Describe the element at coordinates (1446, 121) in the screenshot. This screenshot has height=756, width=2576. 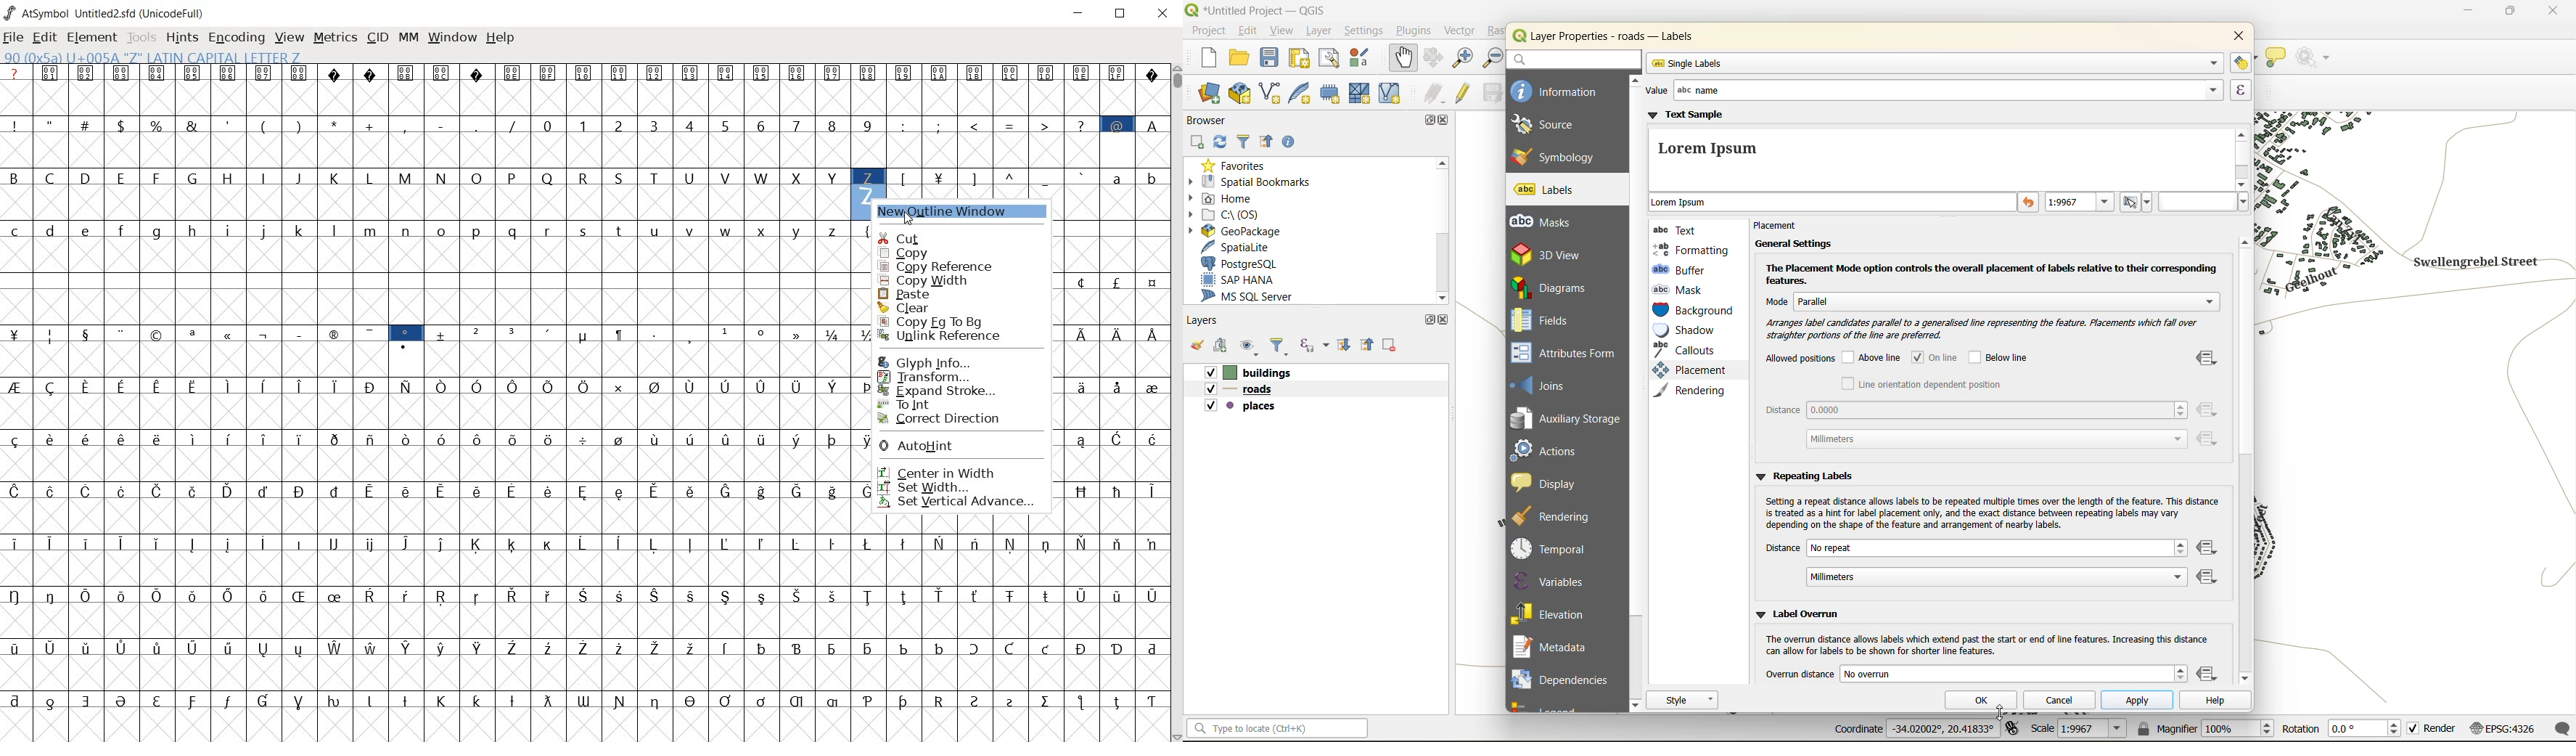
I see `close` at that location.